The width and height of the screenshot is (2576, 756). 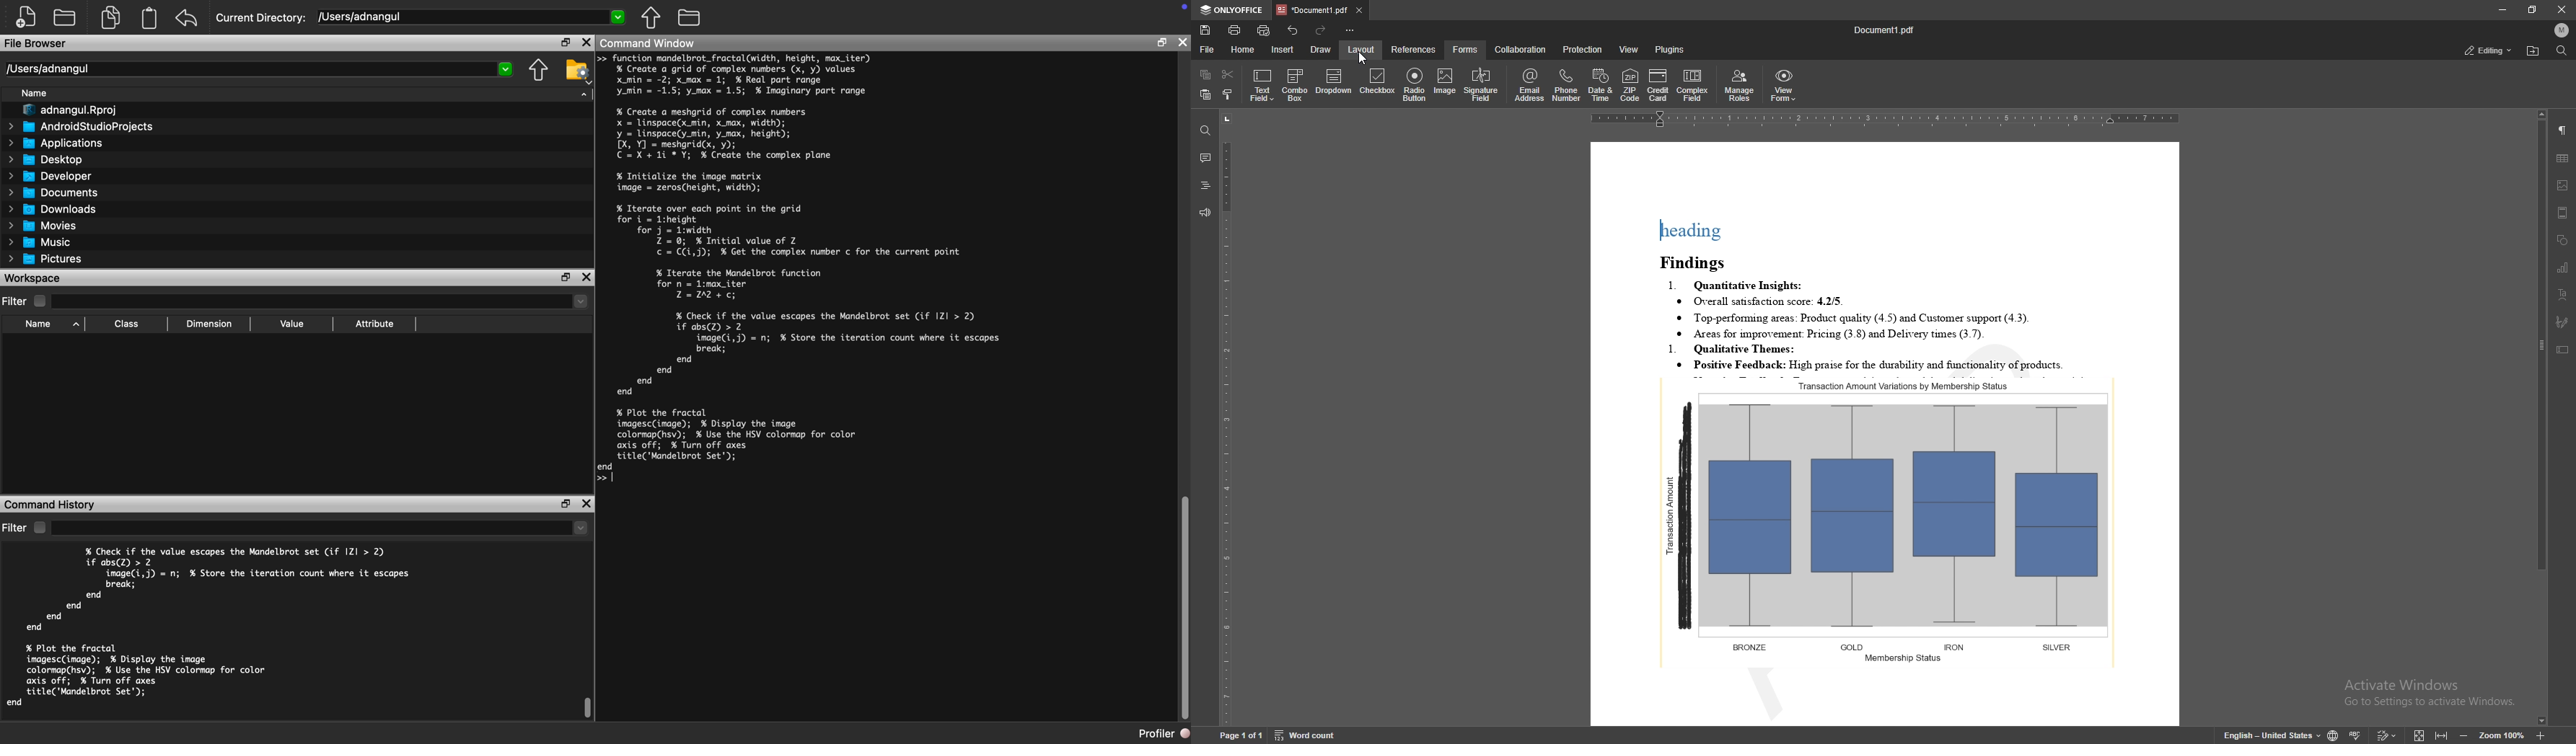 What do you see at coordinates (257, 69) in the screenshot?
I see `/Users/adnangul ` at bounding box center [257, 69].